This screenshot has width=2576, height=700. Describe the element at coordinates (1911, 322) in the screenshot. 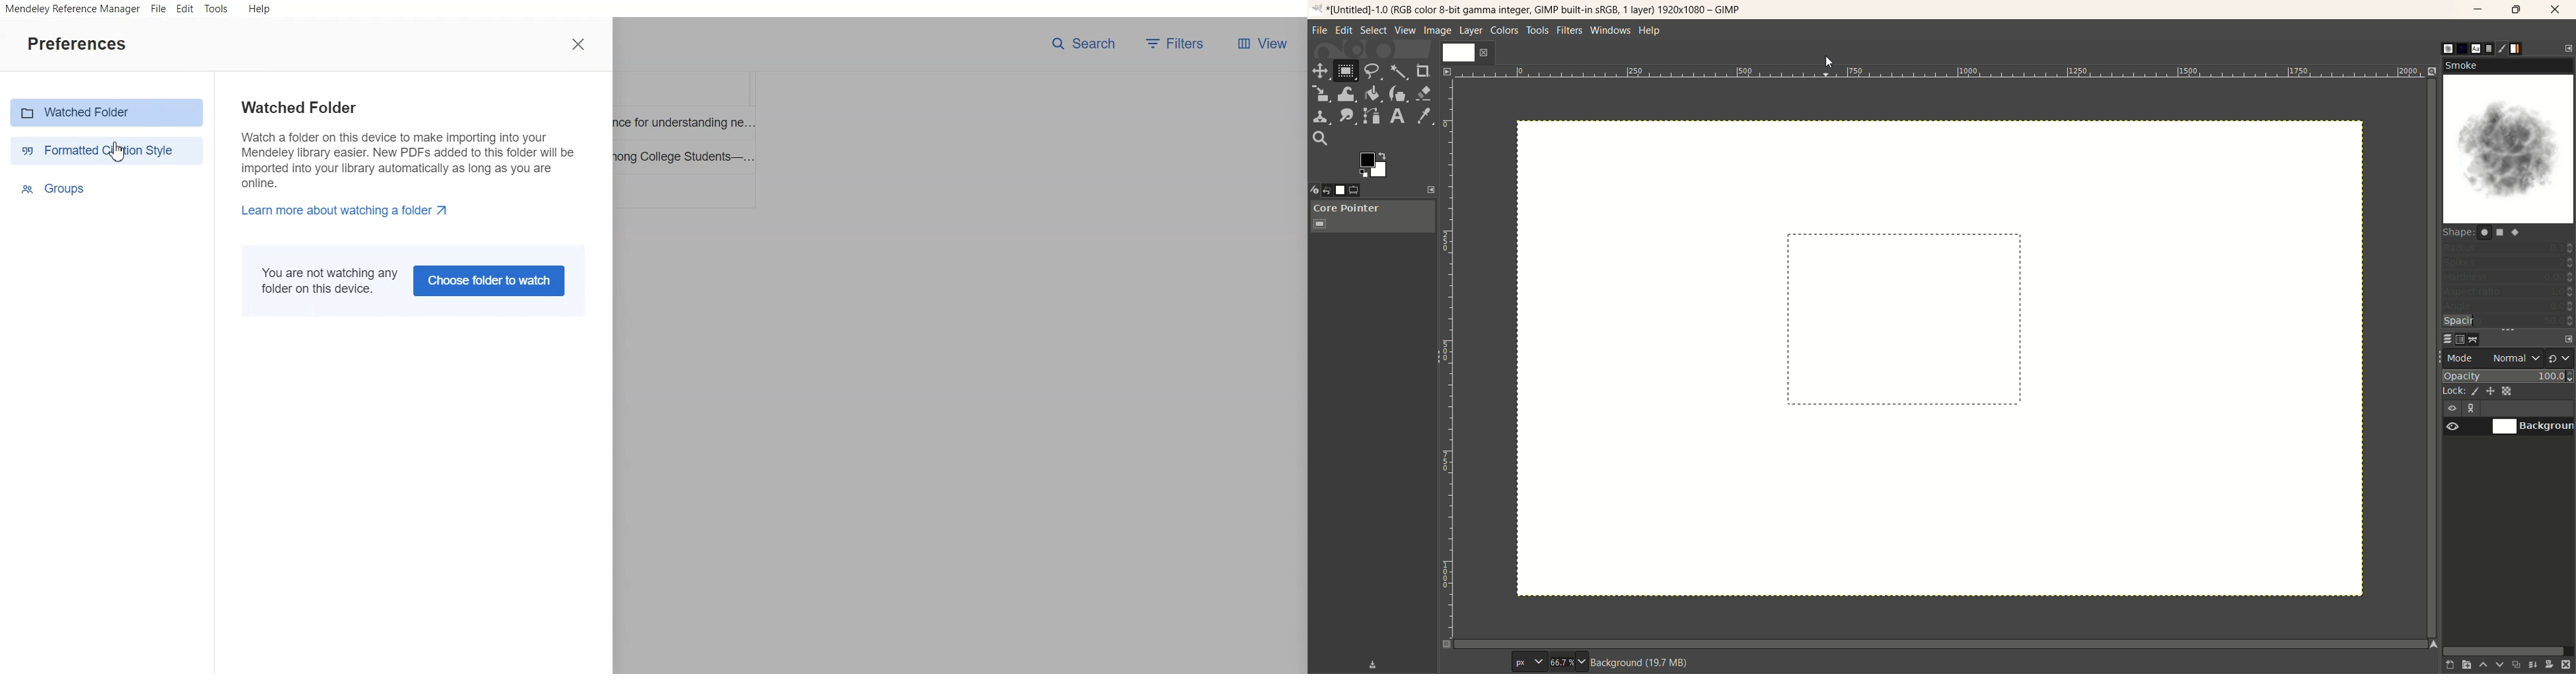

I see `shape` at that location.